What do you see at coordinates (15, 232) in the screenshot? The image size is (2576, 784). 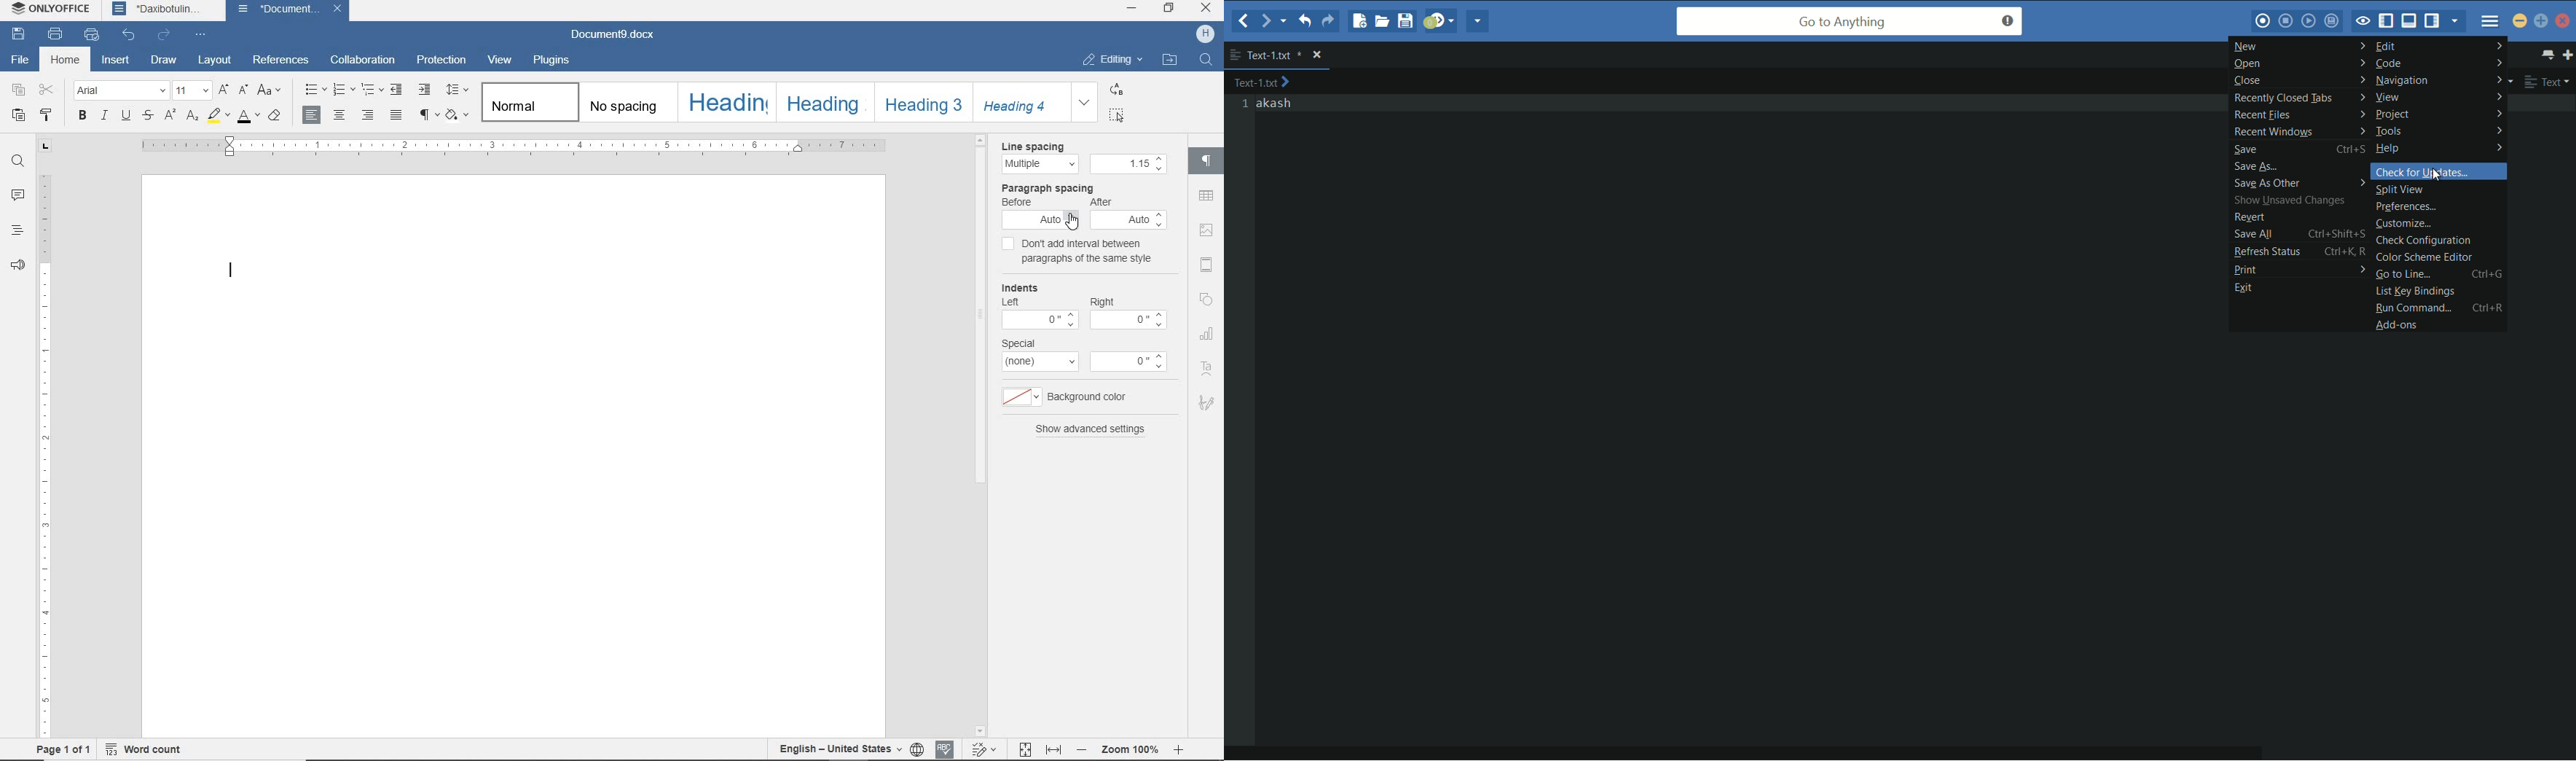 I see `headings` at bounding box center [15, 232].